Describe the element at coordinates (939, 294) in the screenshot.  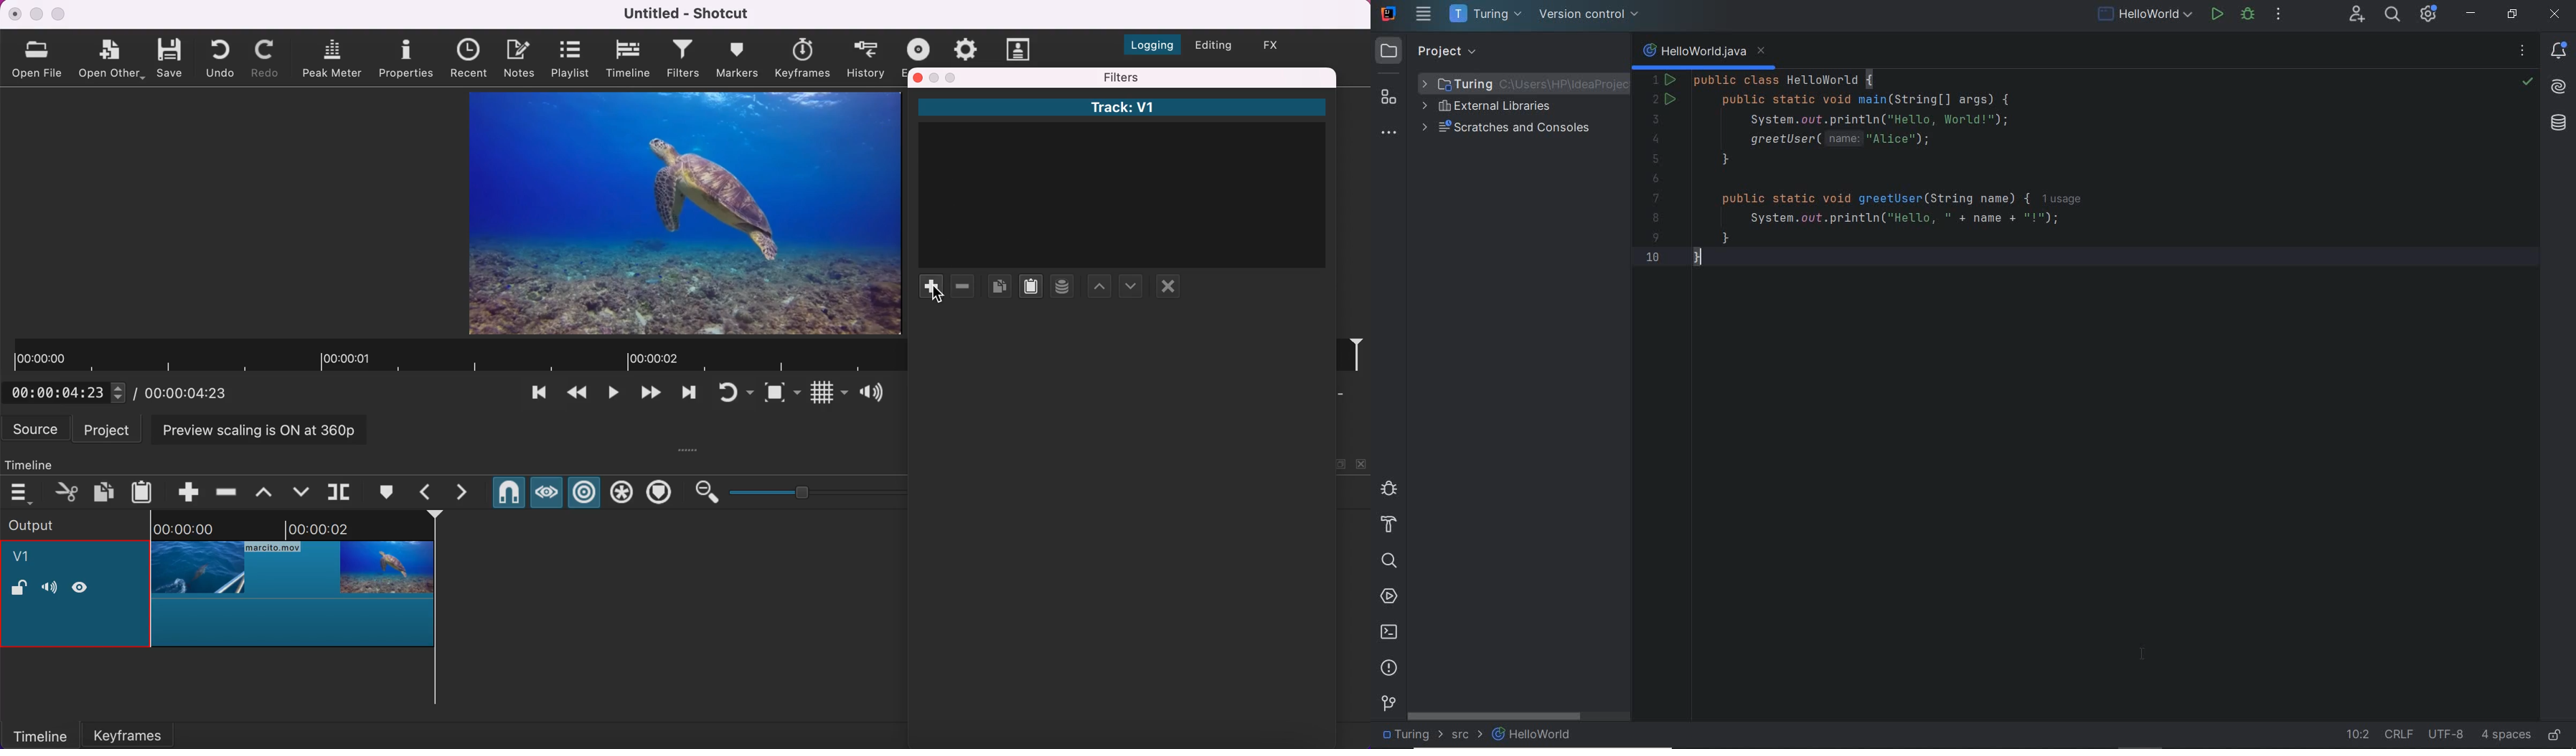
I see `cursor` at that location.